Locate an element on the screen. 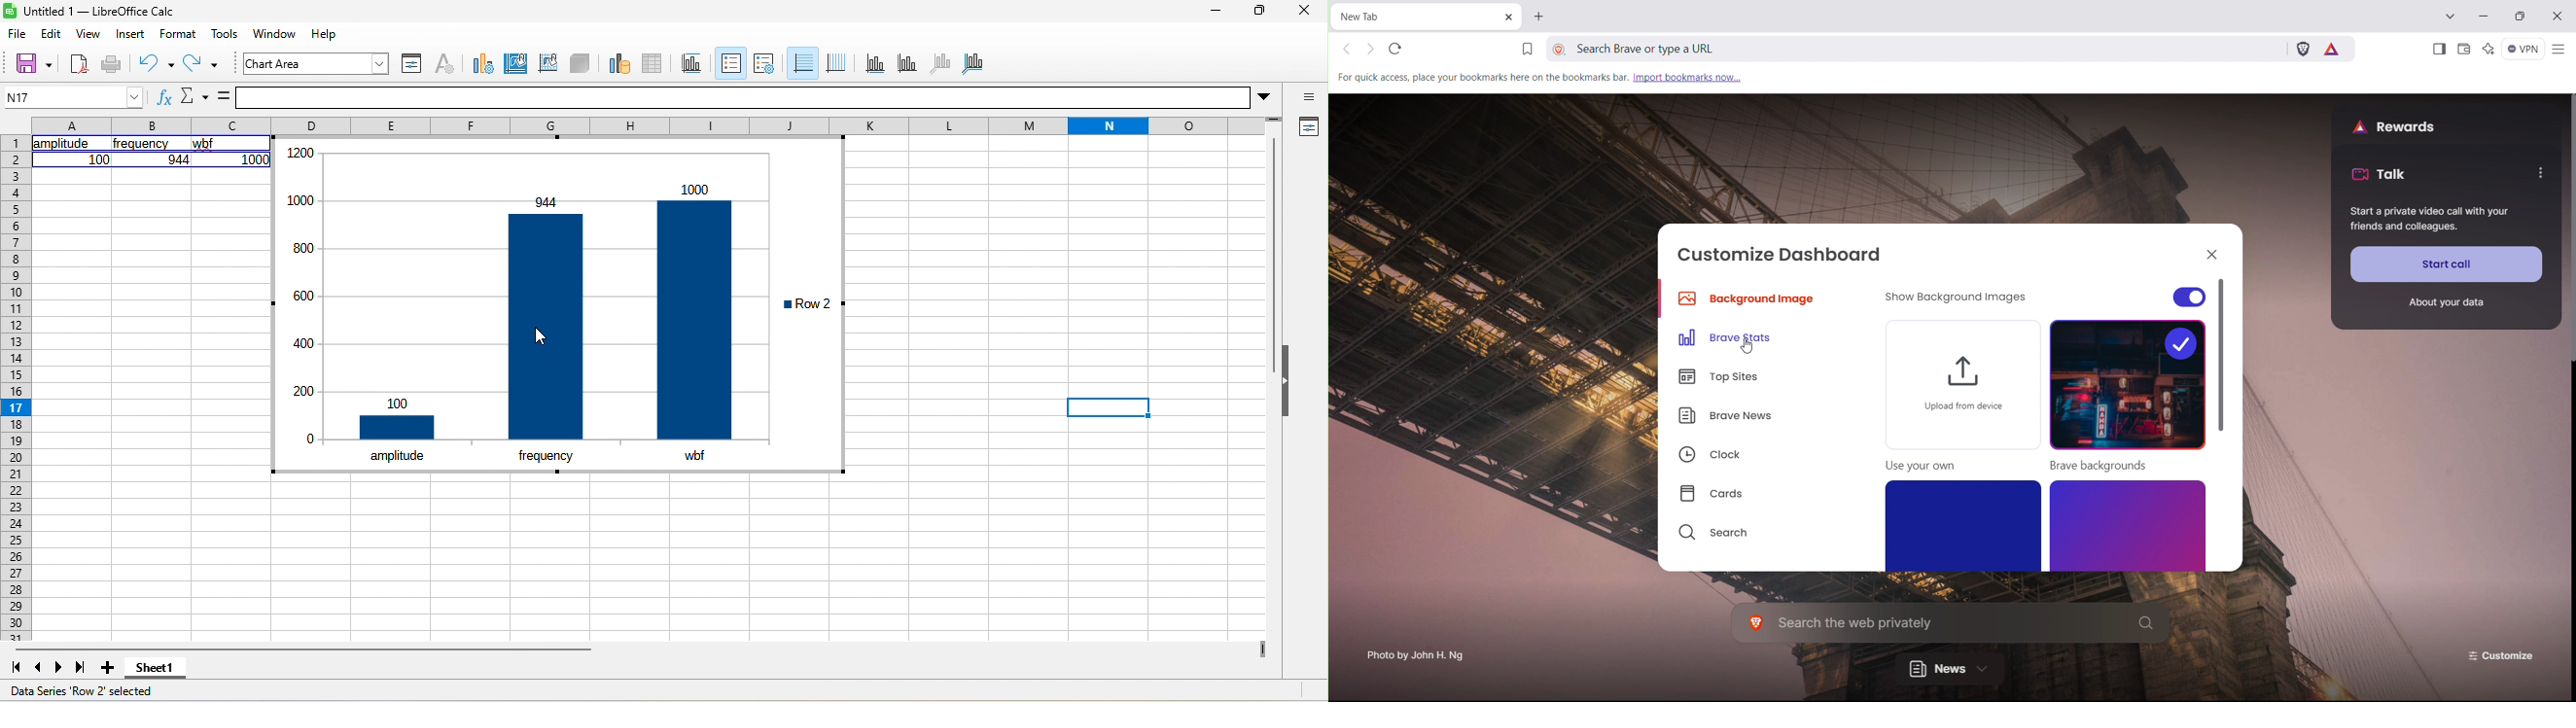  redo is located at coordinates (202, 64).